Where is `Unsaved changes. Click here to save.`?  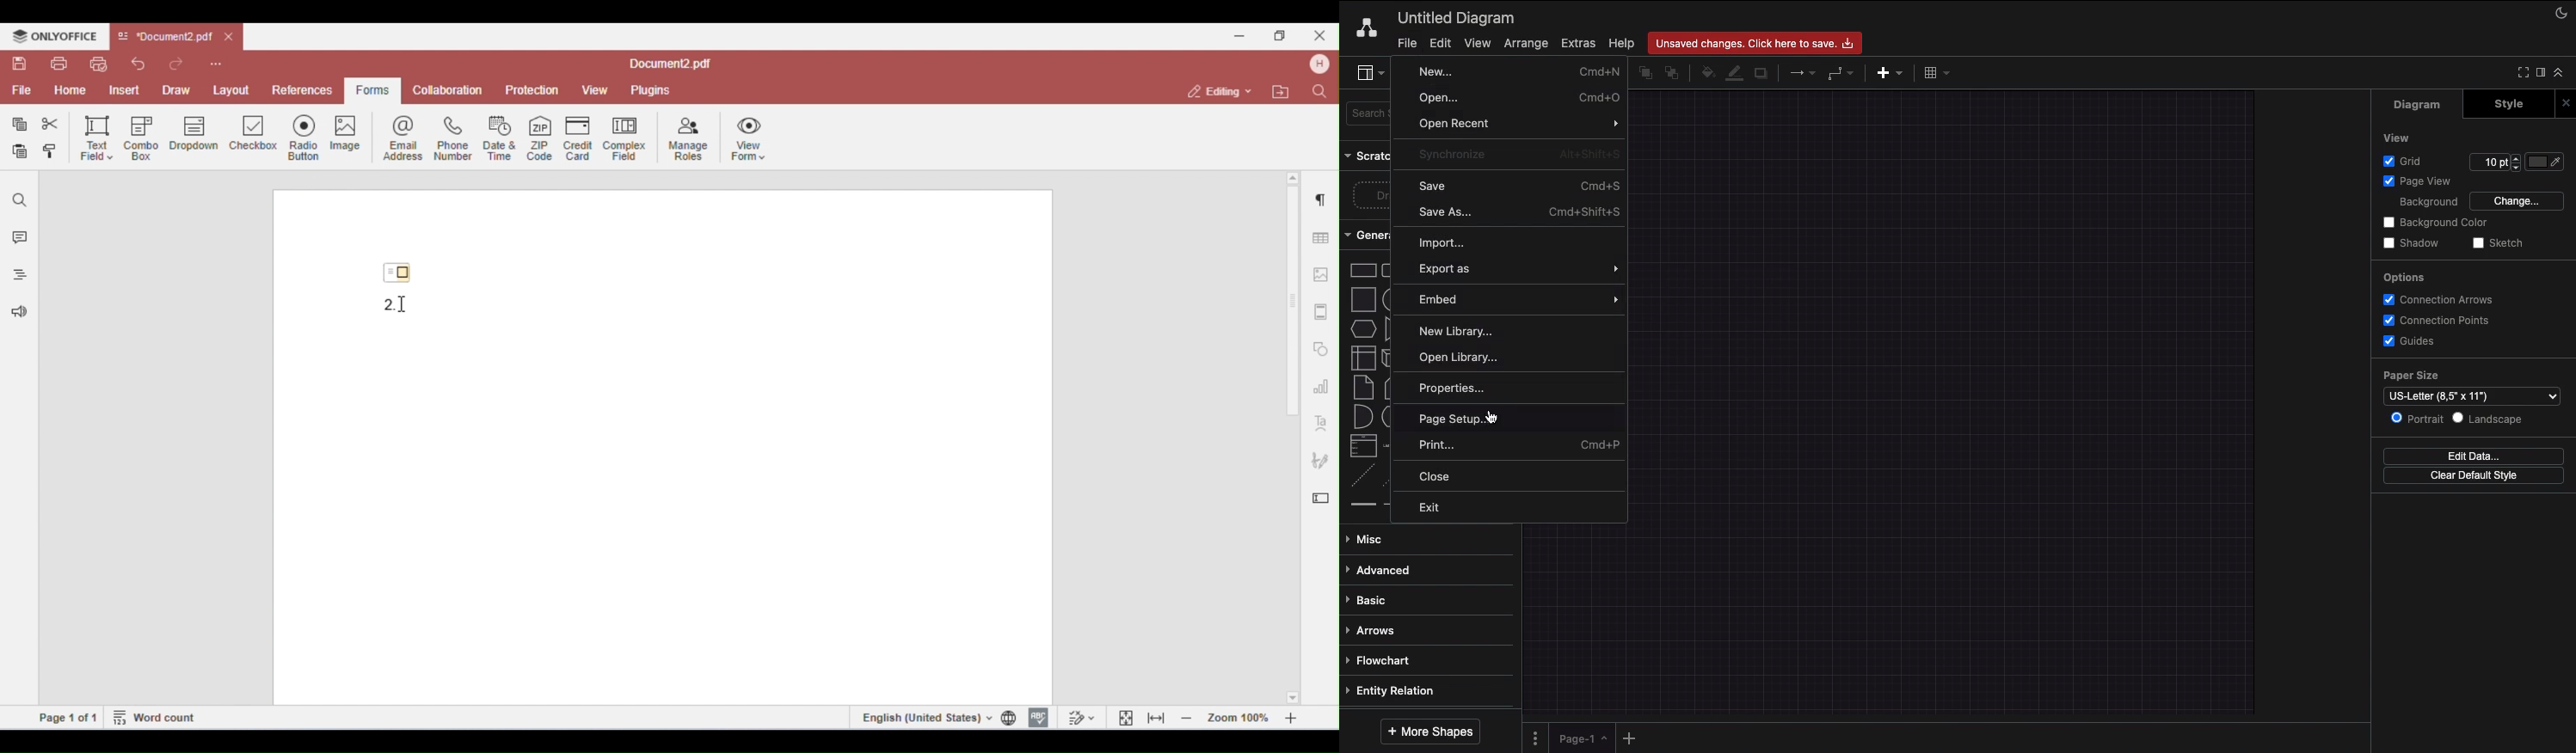
Unsaved changes. Click here to save. is located at coordinates (1757, 40).